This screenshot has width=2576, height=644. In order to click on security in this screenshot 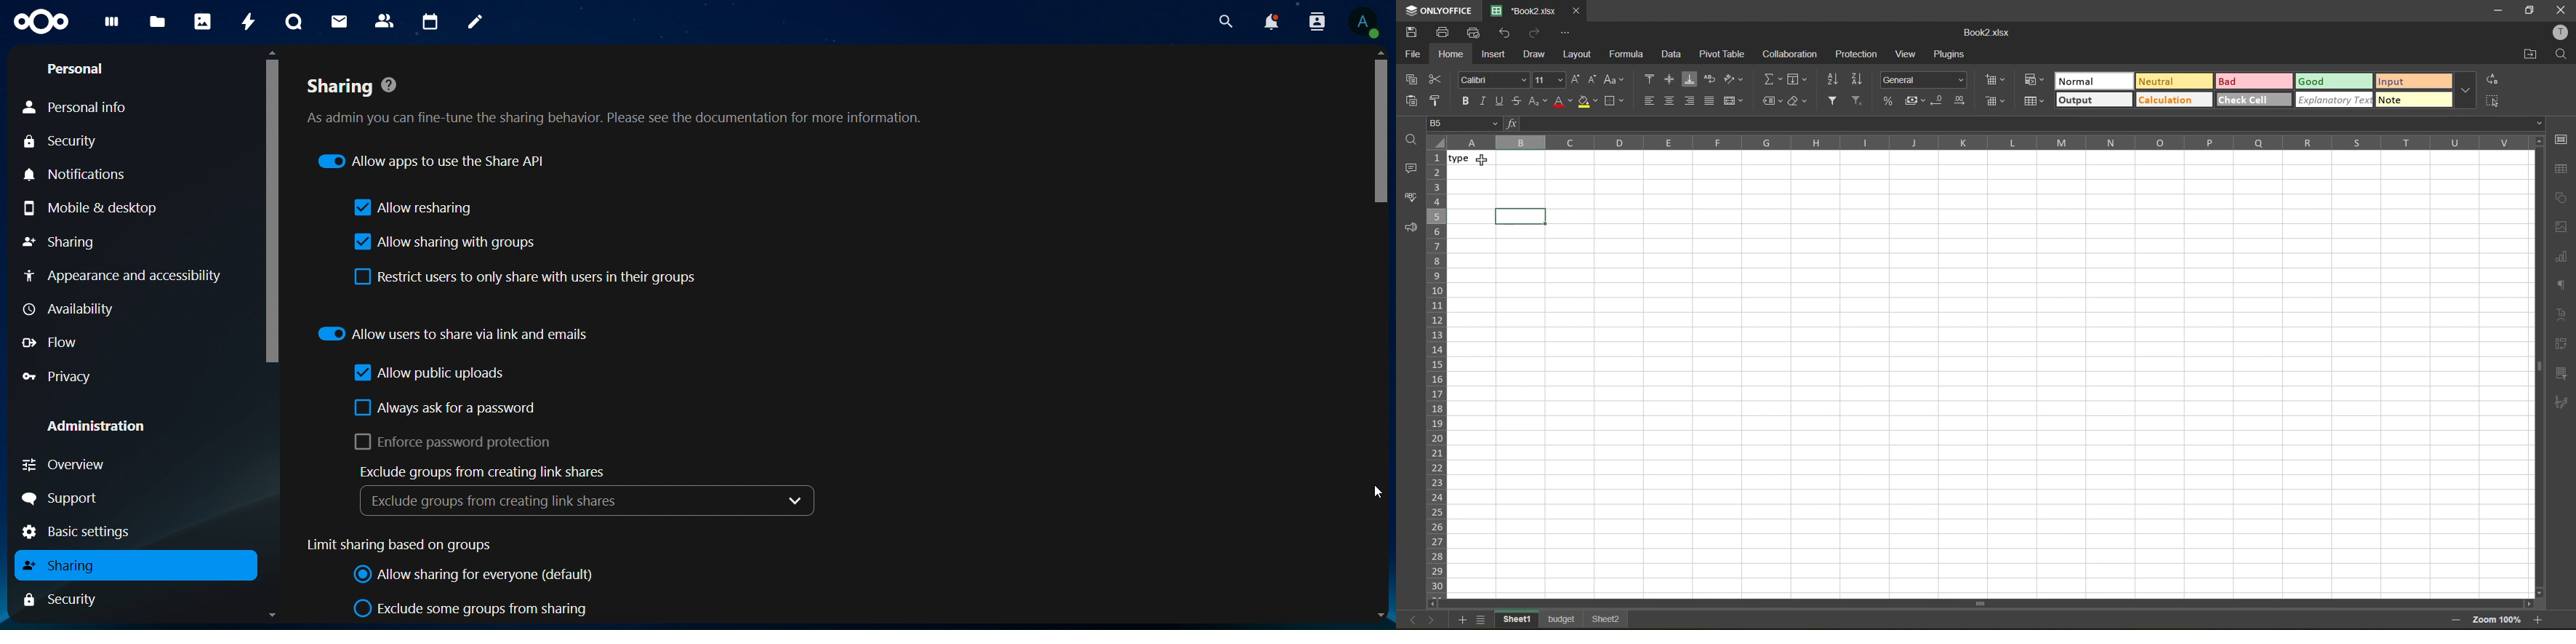, I will do `click(68, 599)`.